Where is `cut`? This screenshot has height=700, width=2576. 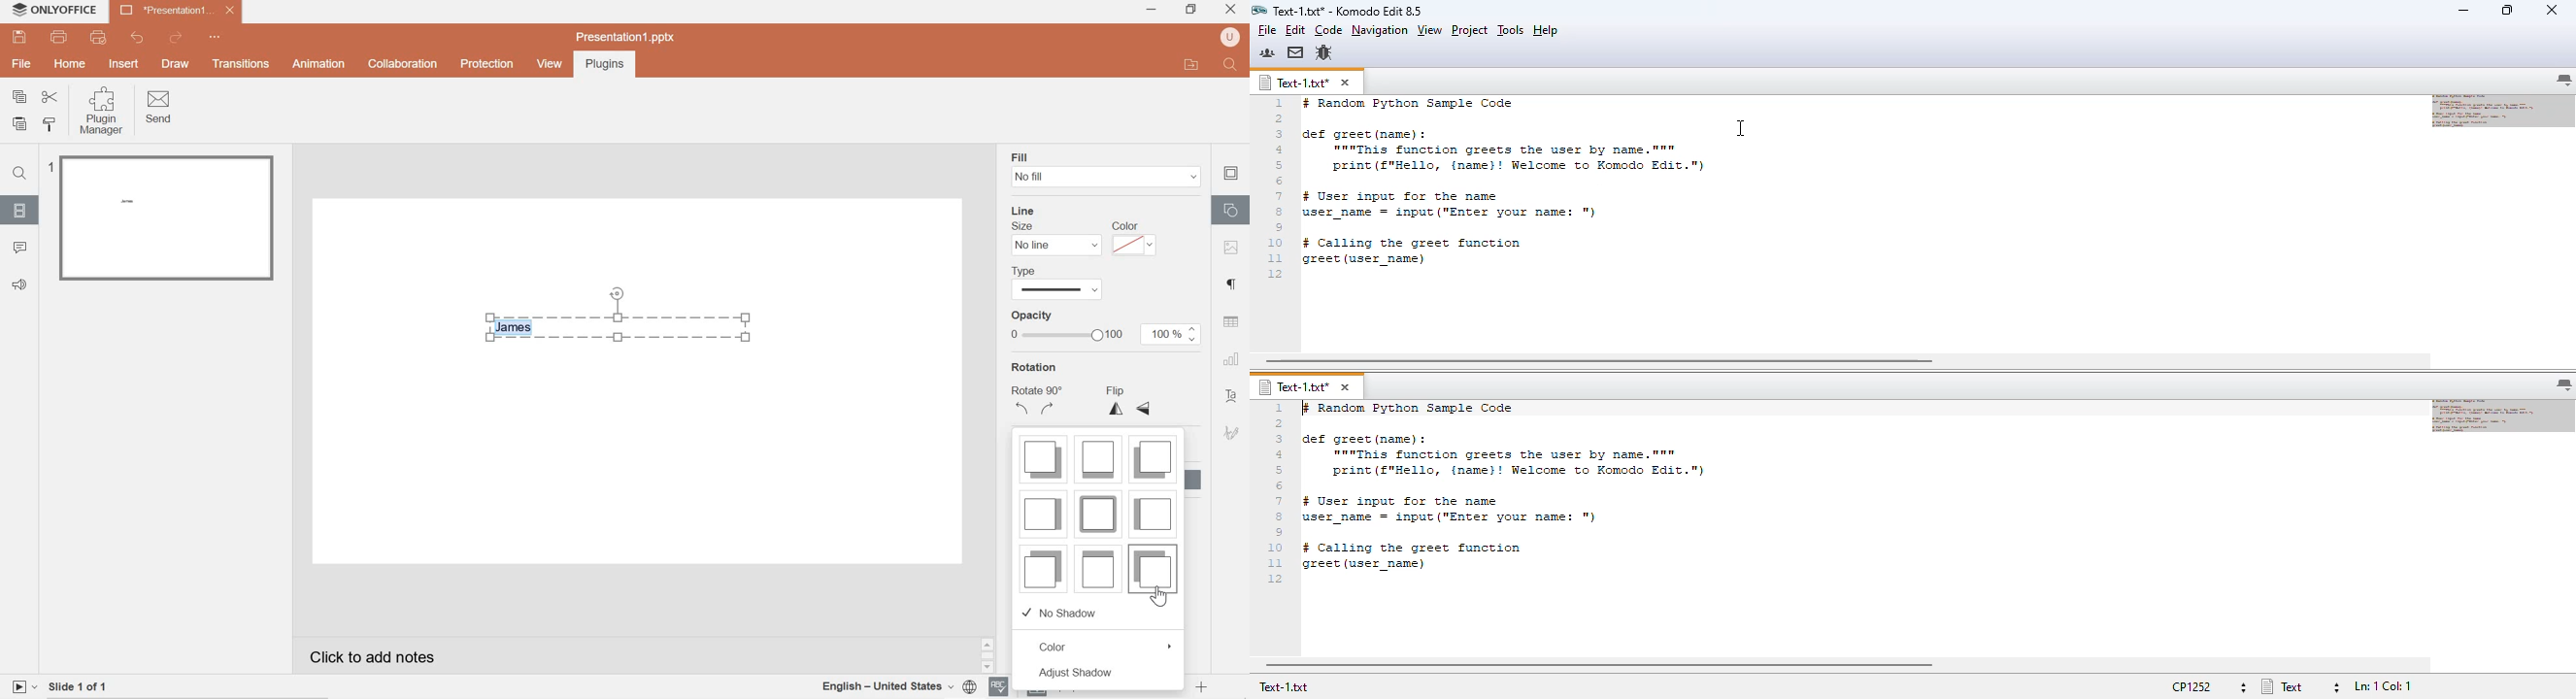 cut is located at coordinates (50, 96).